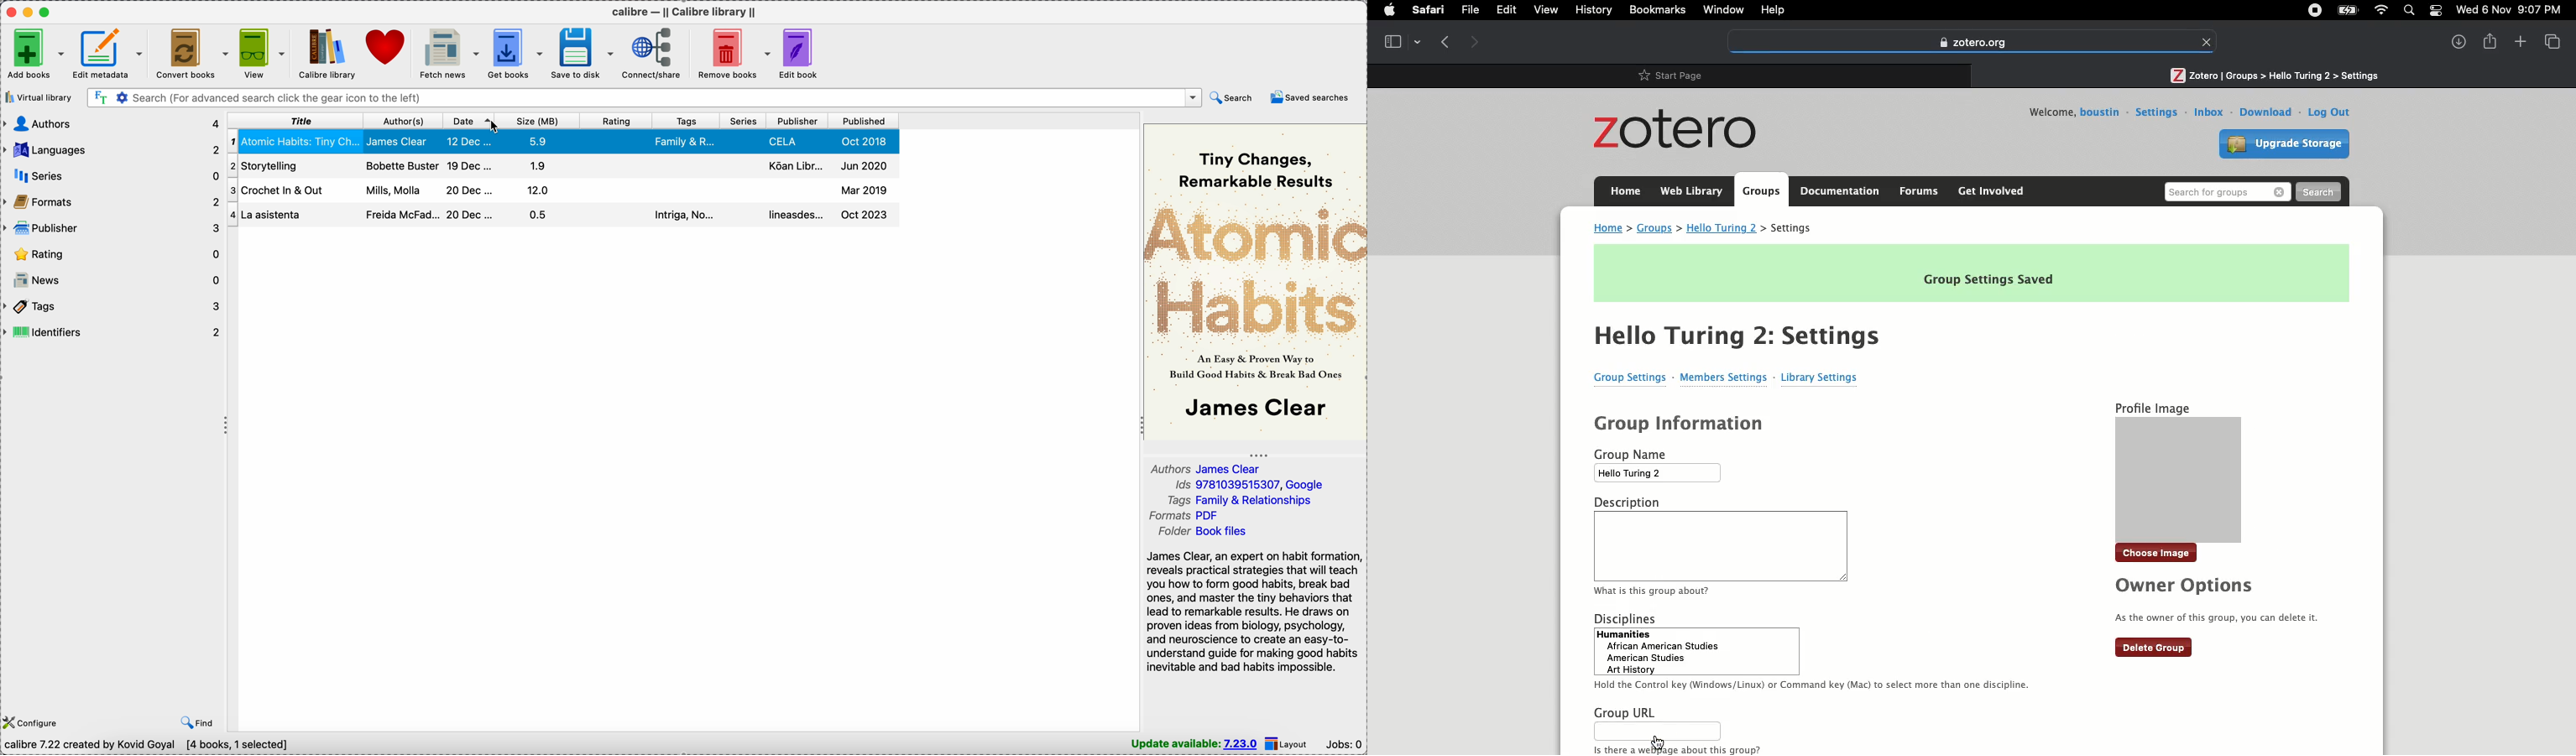  I want to click on Date/time, so click(2512, 10).